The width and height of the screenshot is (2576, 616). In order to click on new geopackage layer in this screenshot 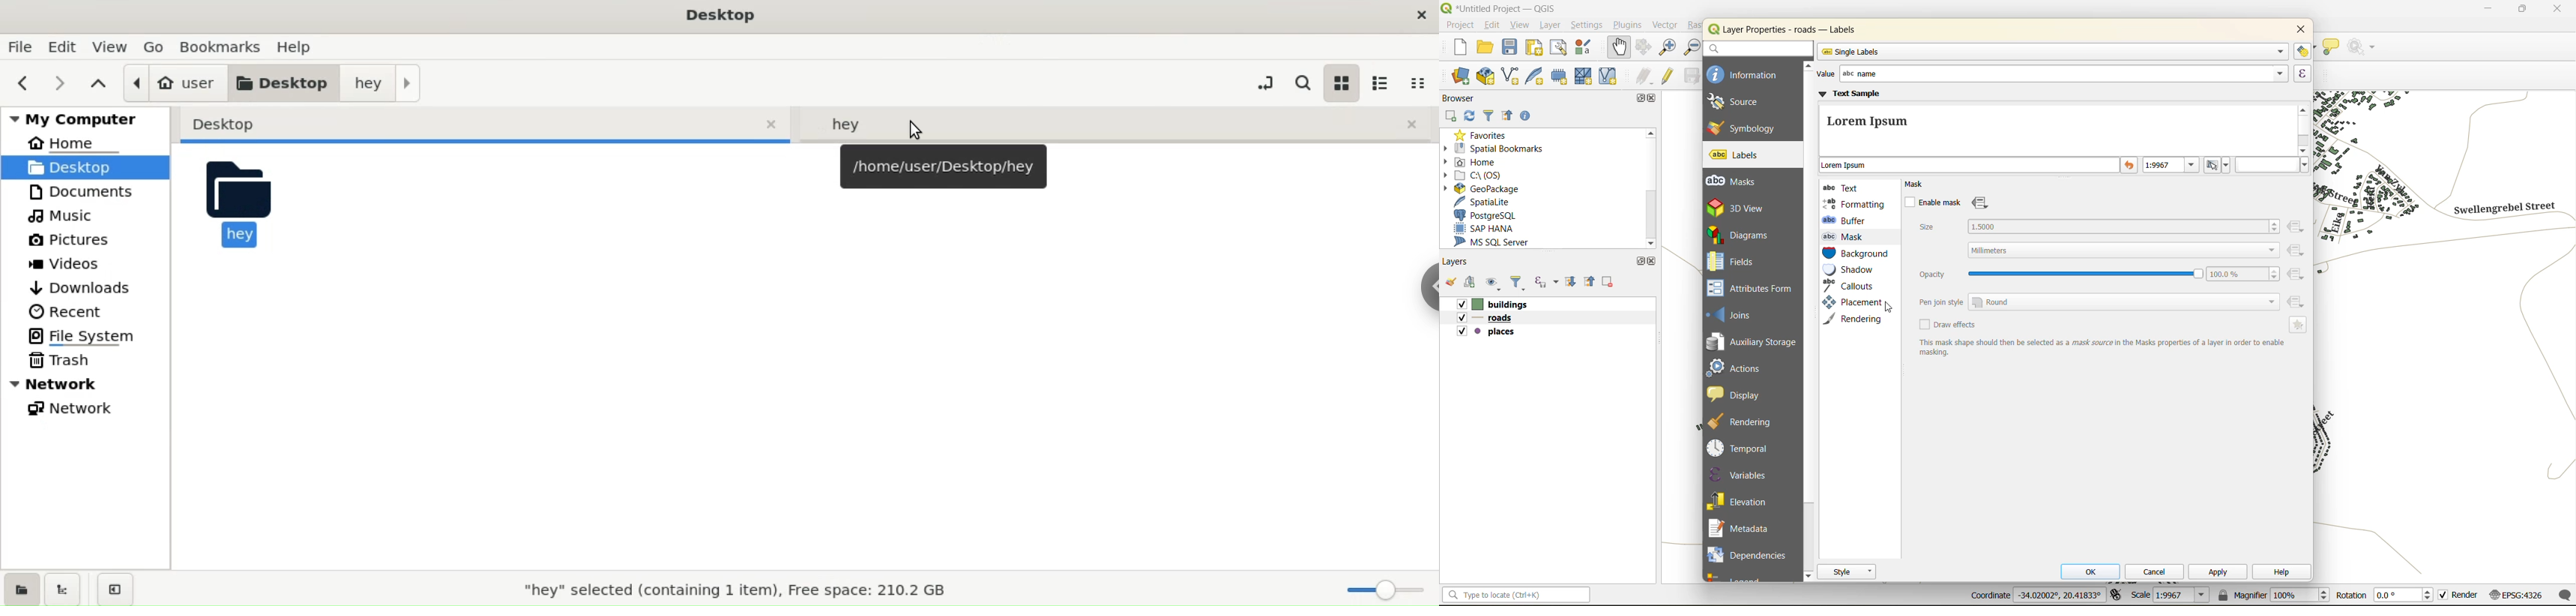, I will do `click(1489, 79)`.